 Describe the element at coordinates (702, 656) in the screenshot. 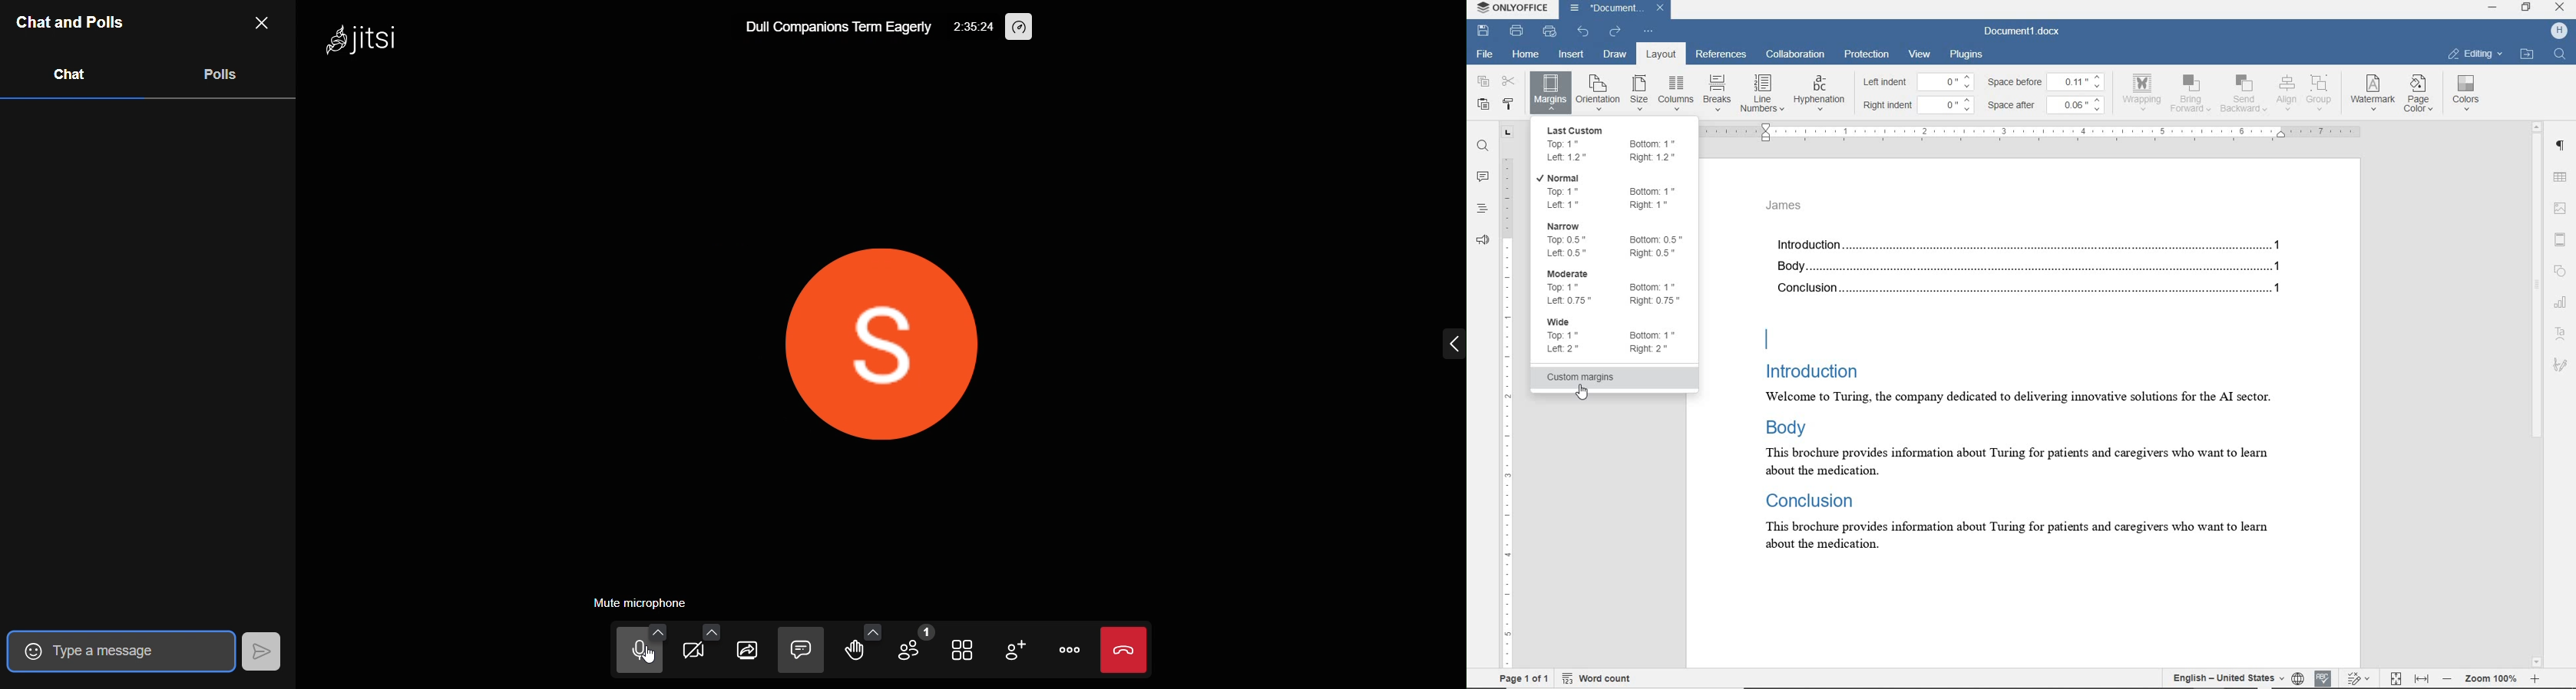

I see `video` at that location.